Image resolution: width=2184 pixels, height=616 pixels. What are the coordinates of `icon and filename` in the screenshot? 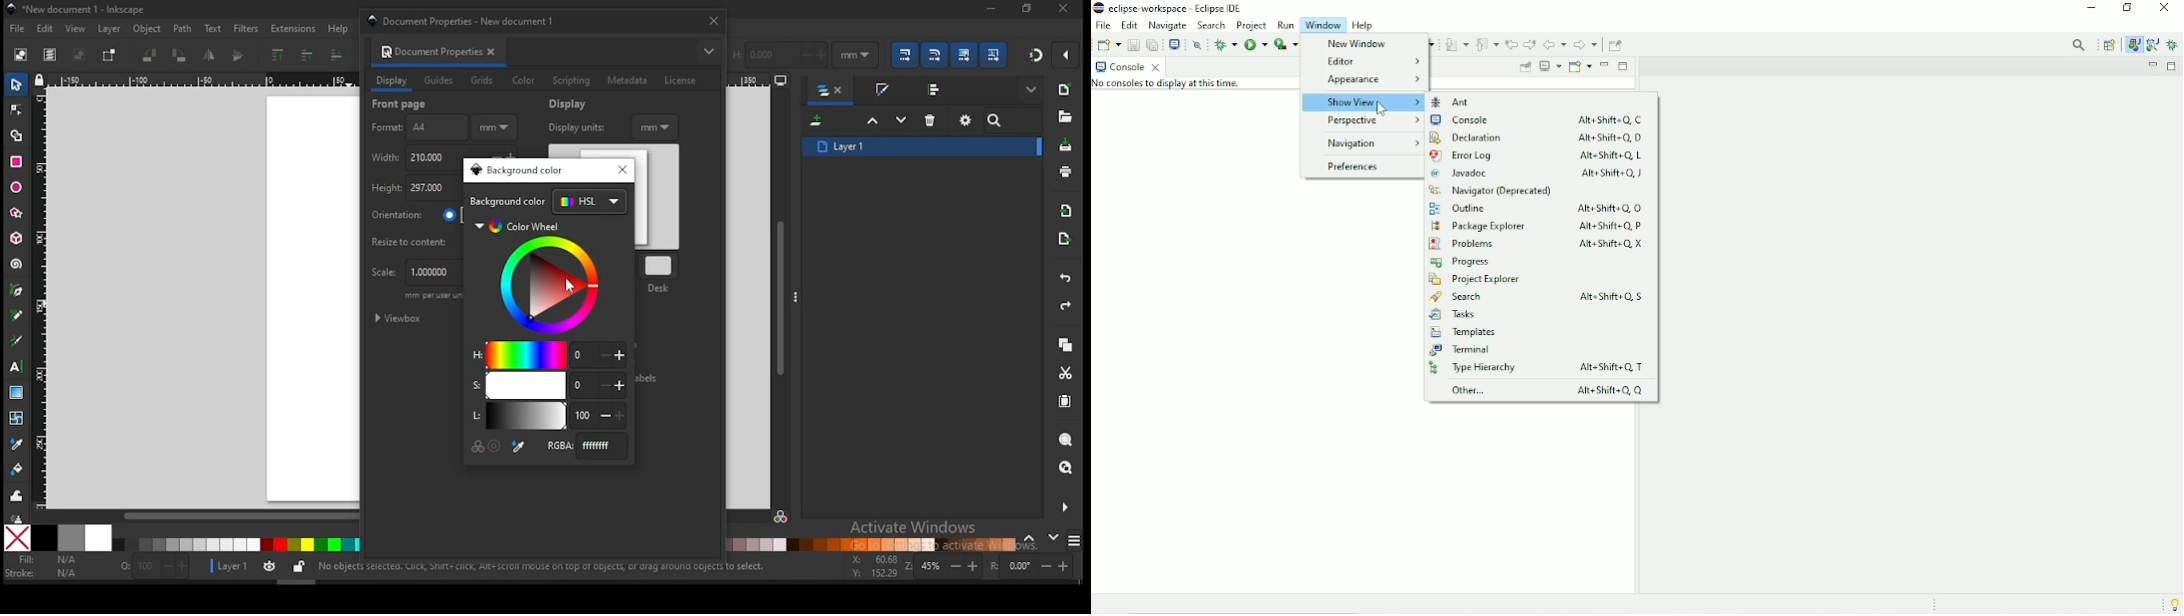 It's located at (77, 9).